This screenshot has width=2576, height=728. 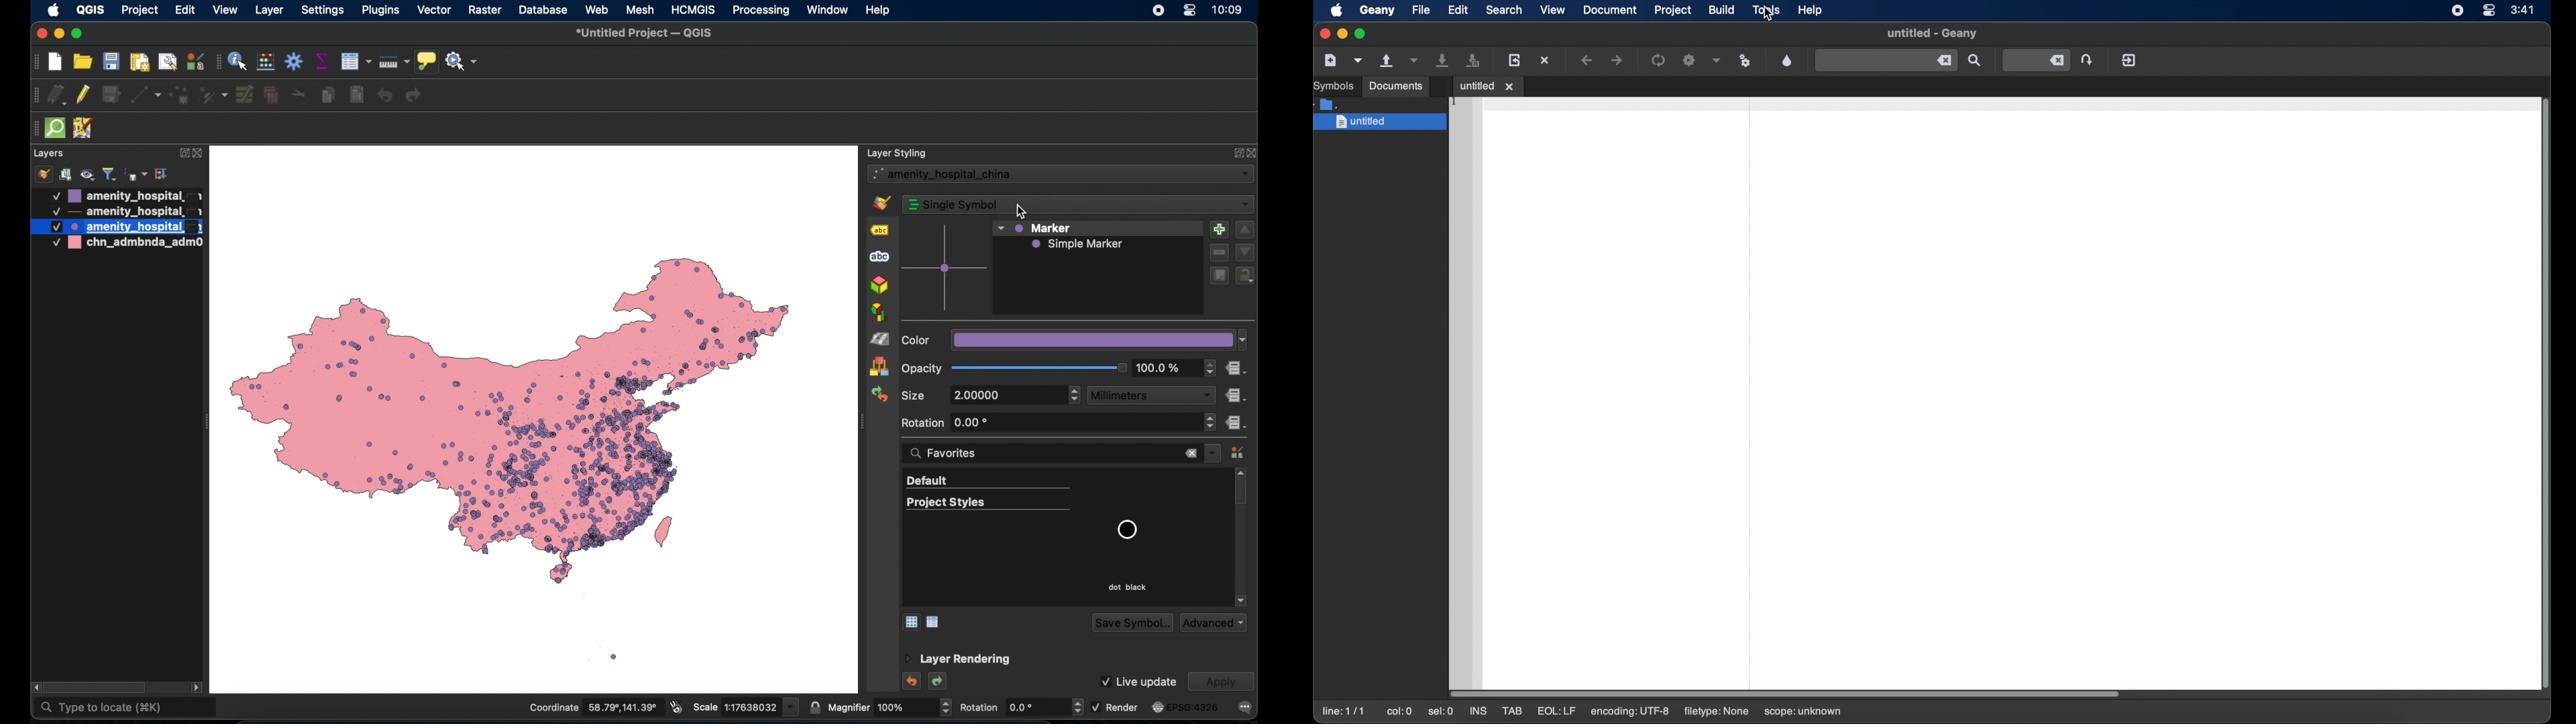 I want to click on layer, so click(x=268, y=10).